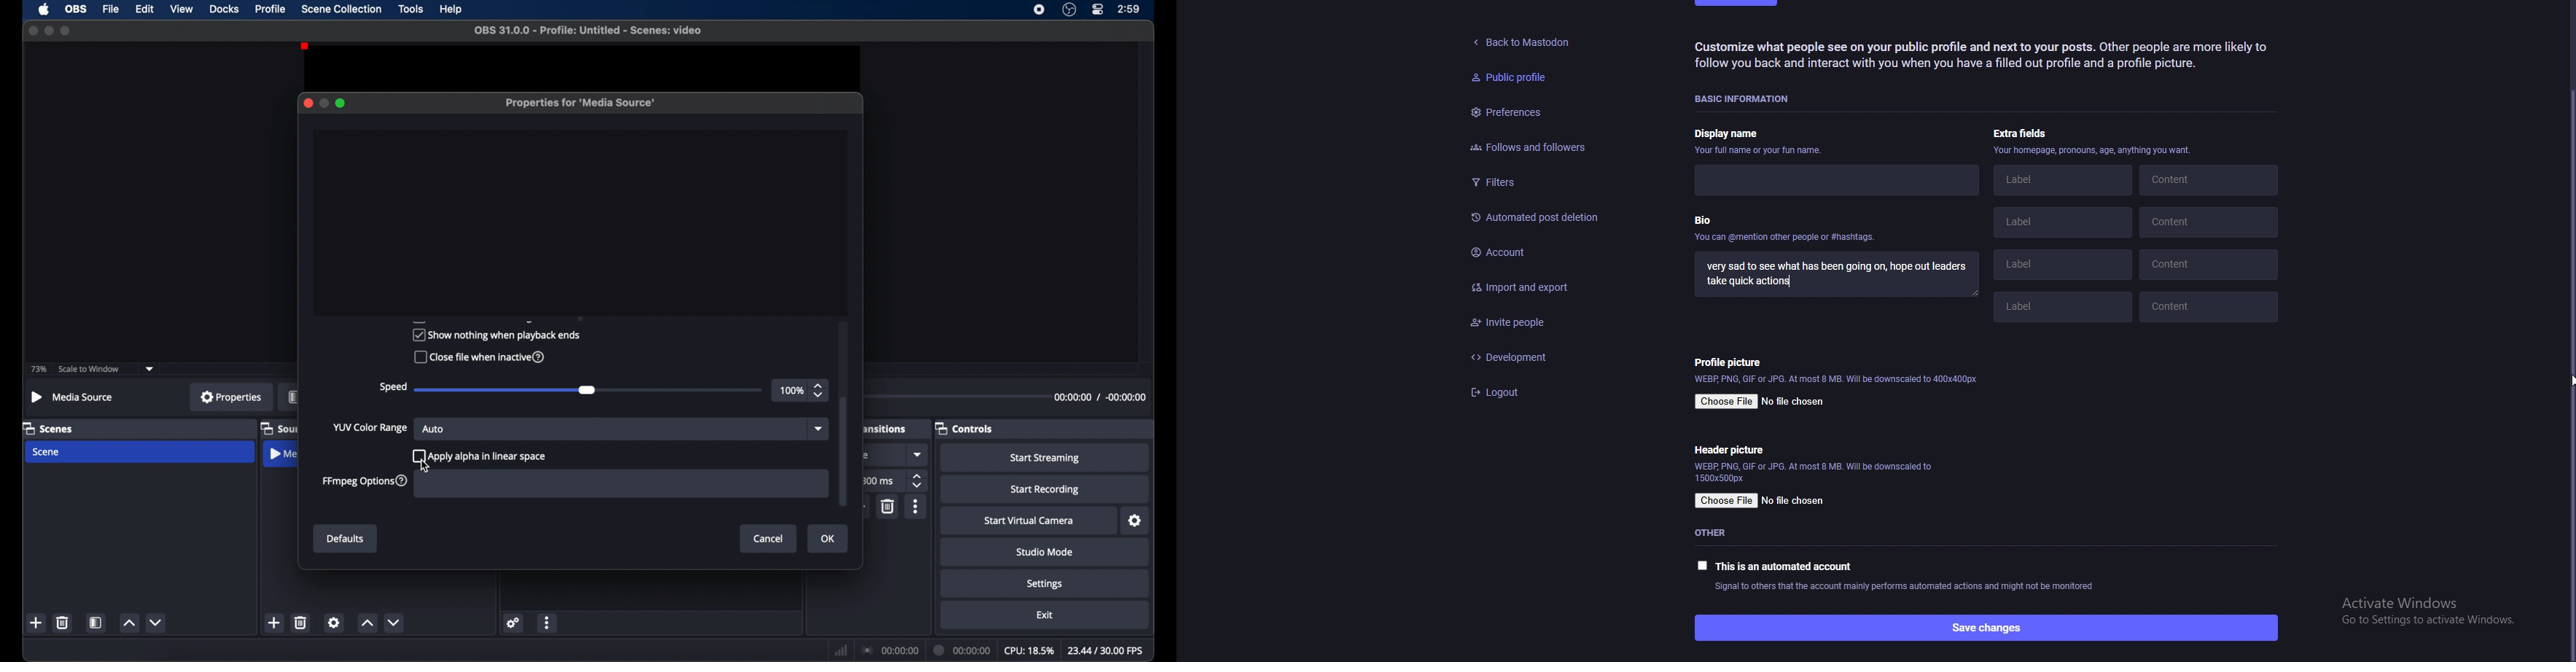  I want to click on choose file, so click(1726, 402).